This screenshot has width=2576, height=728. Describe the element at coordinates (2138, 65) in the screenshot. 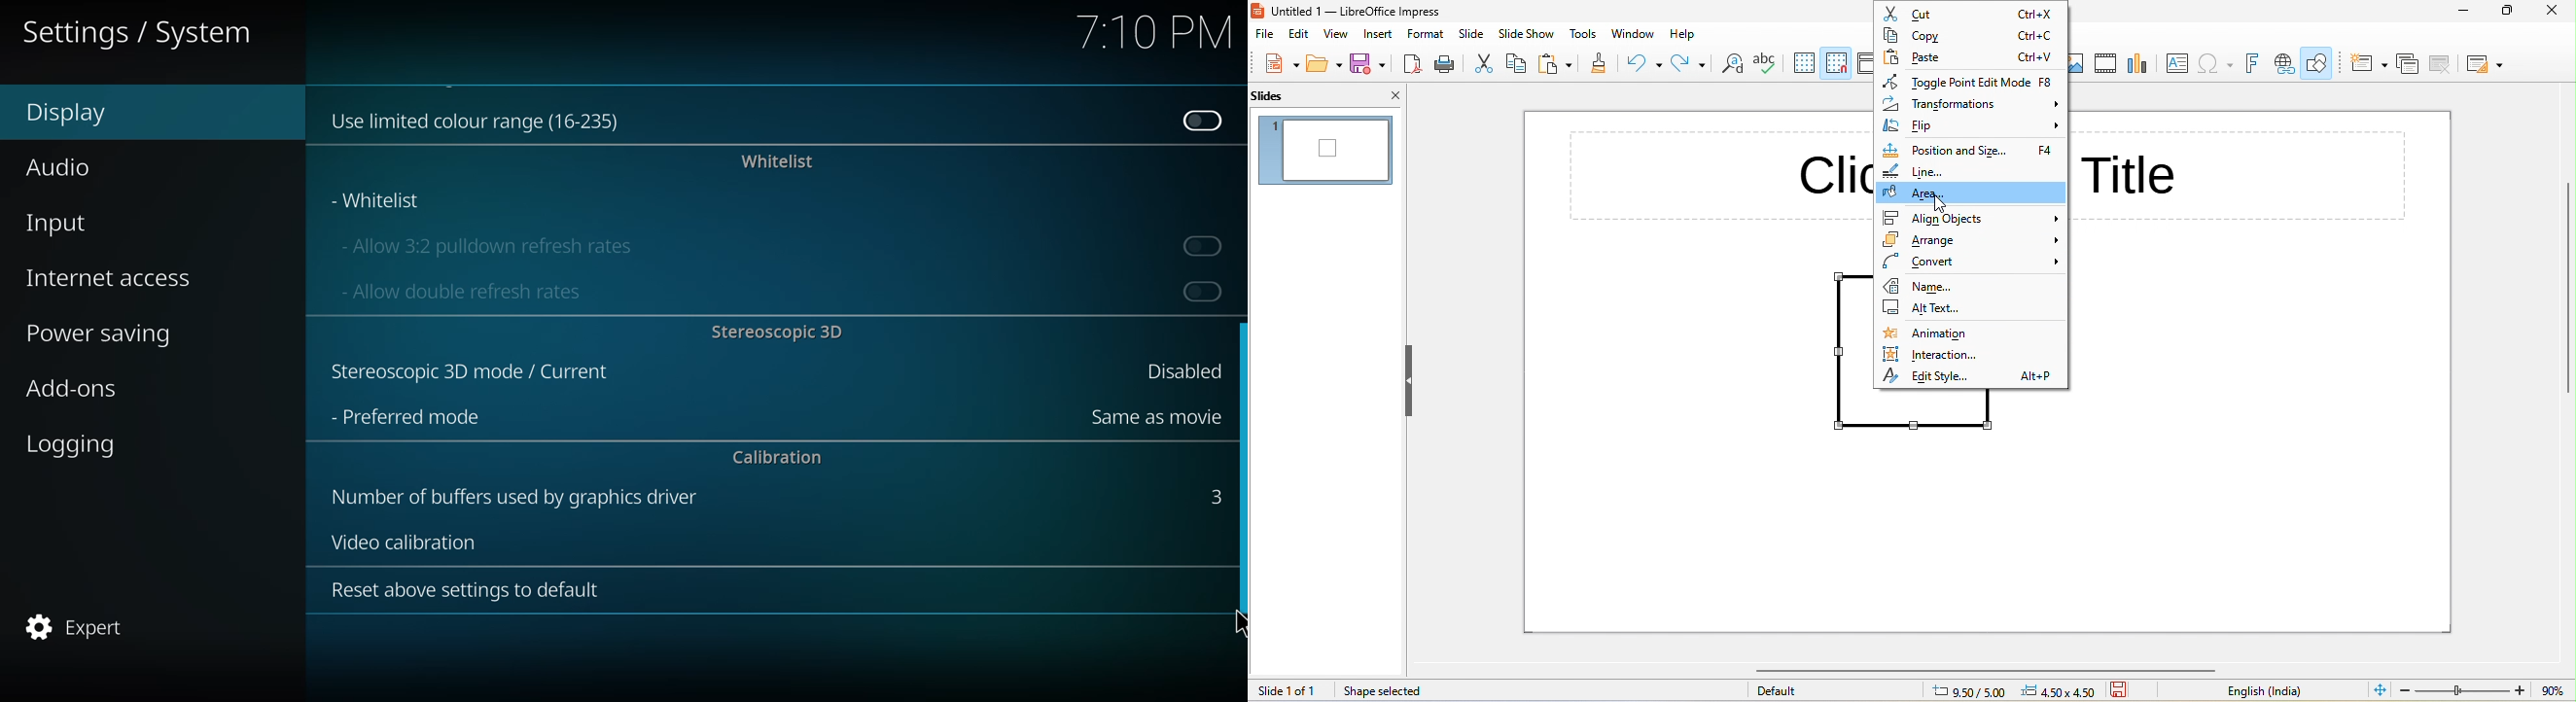

I see `chart` at that location.